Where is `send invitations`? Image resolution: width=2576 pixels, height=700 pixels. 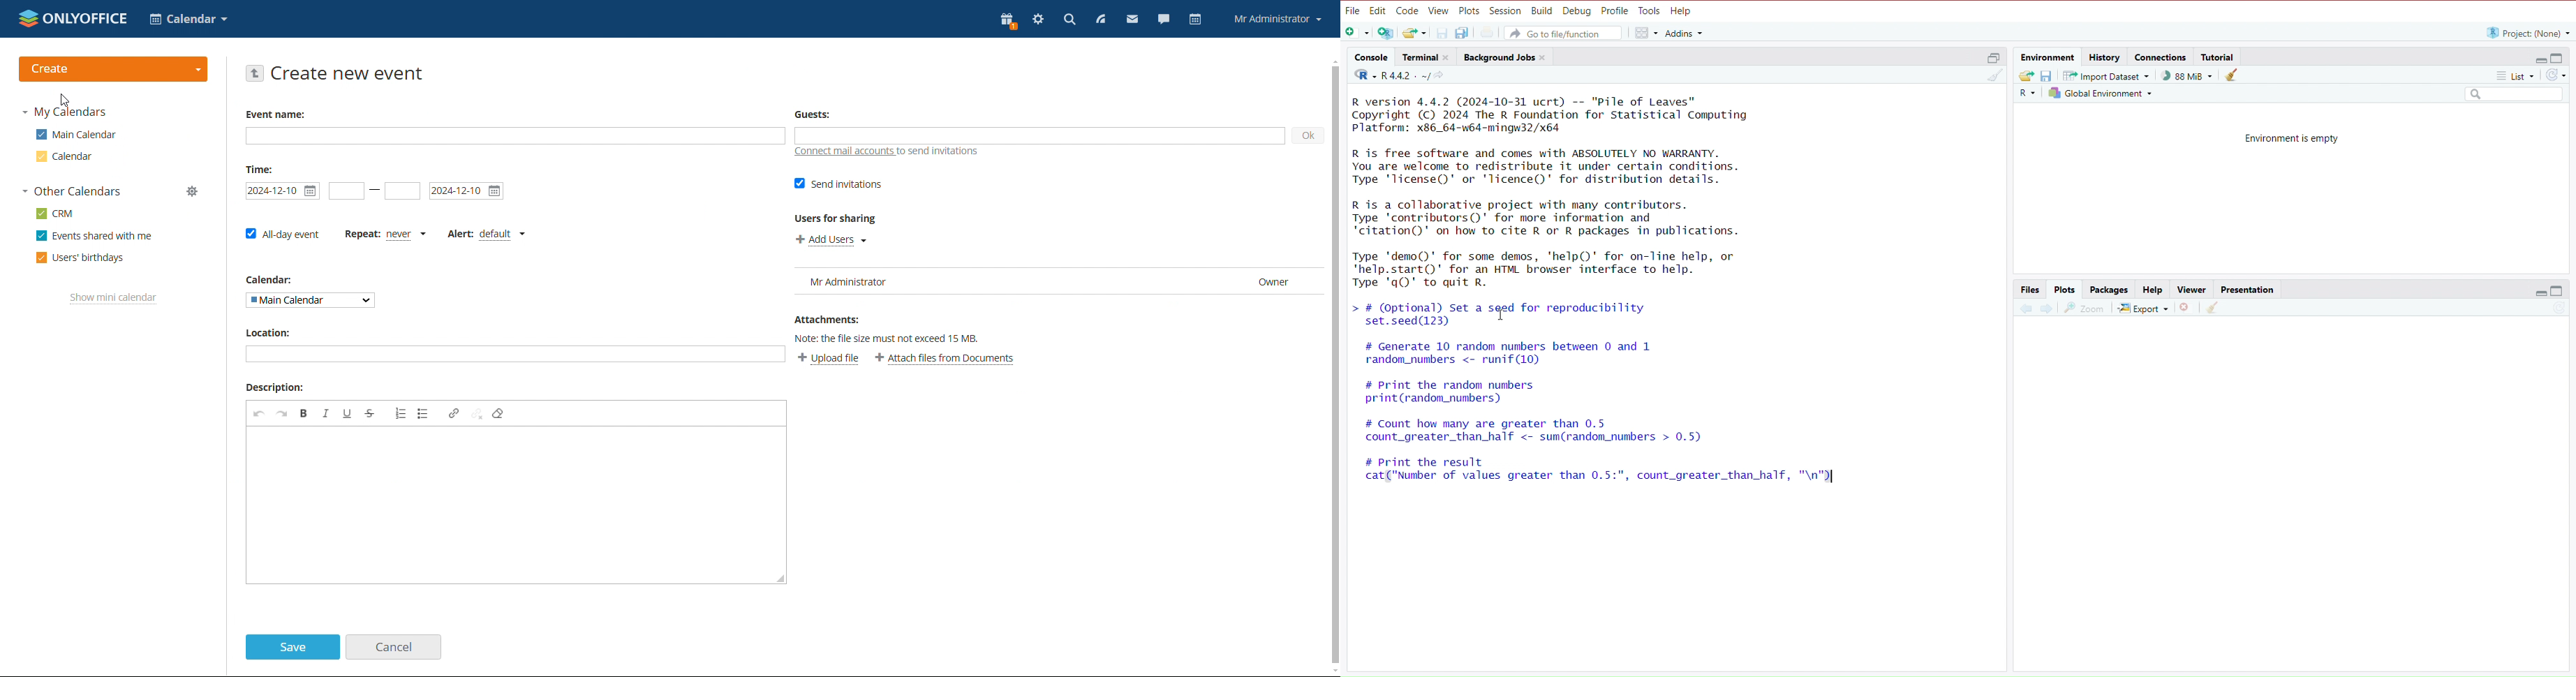 send invitations is located at coordinates (839, 184).